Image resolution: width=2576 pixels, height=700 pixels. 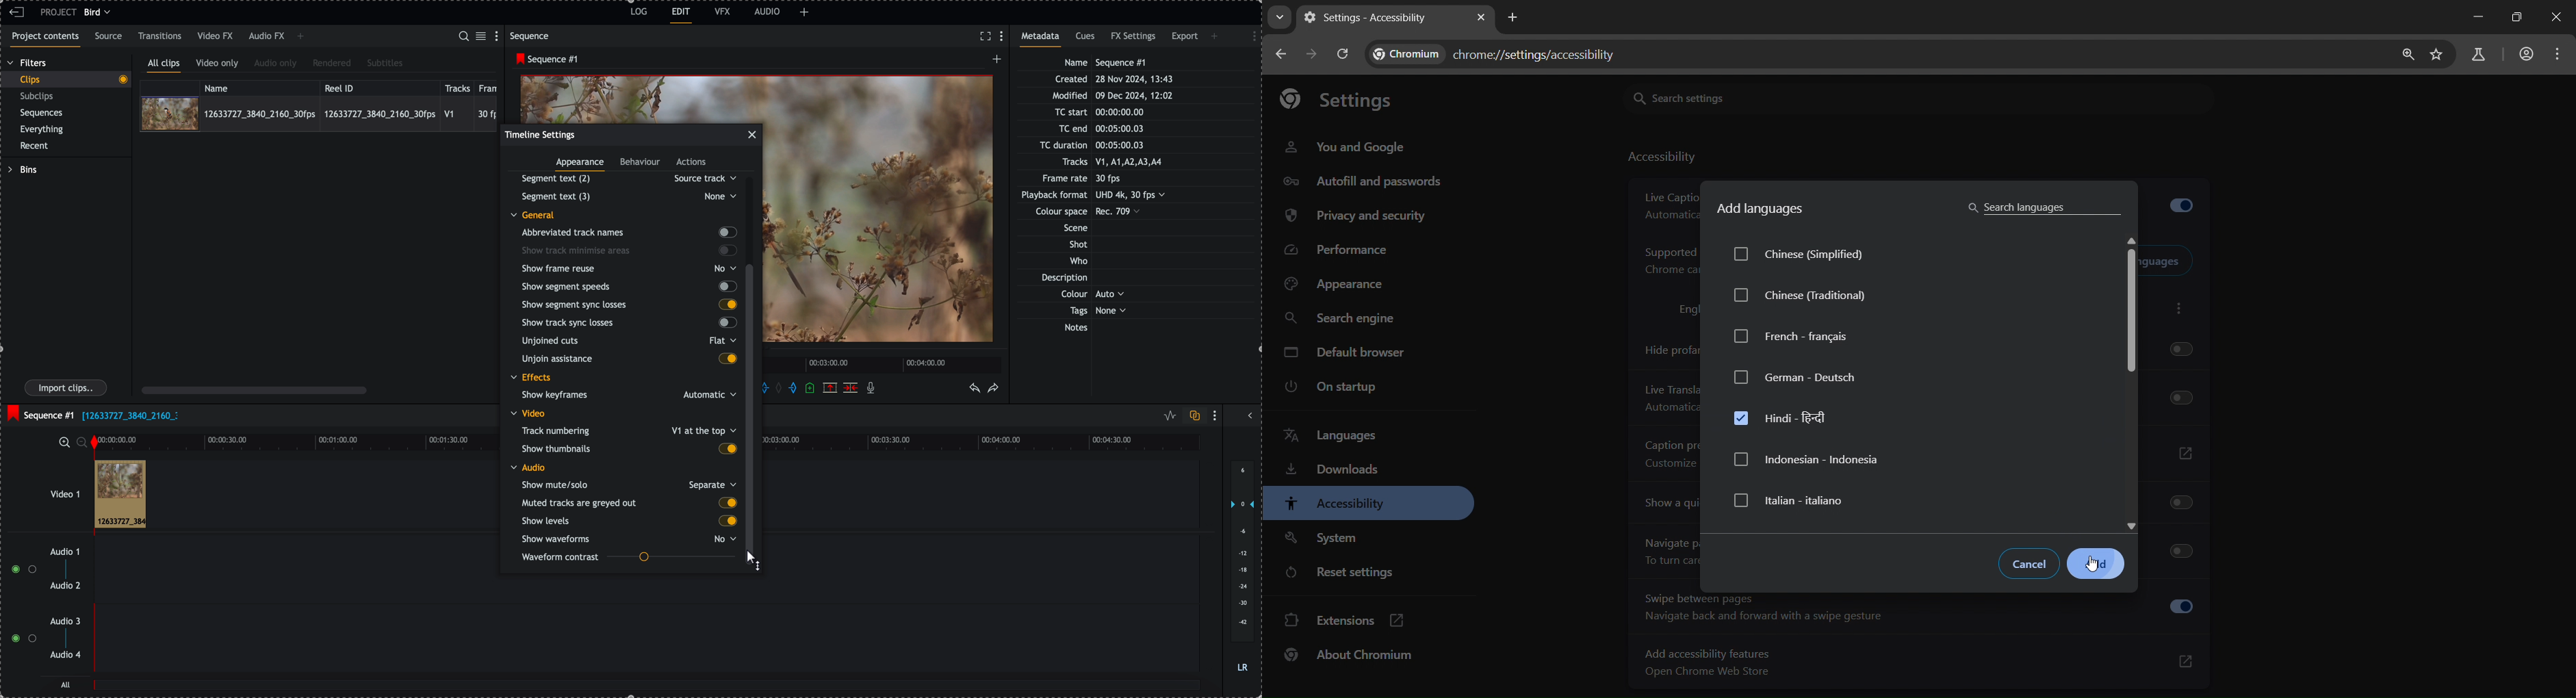 What do you see at coordinates (130, 417) in the screenshot?
I see `file` at bounding box center [130, 417].